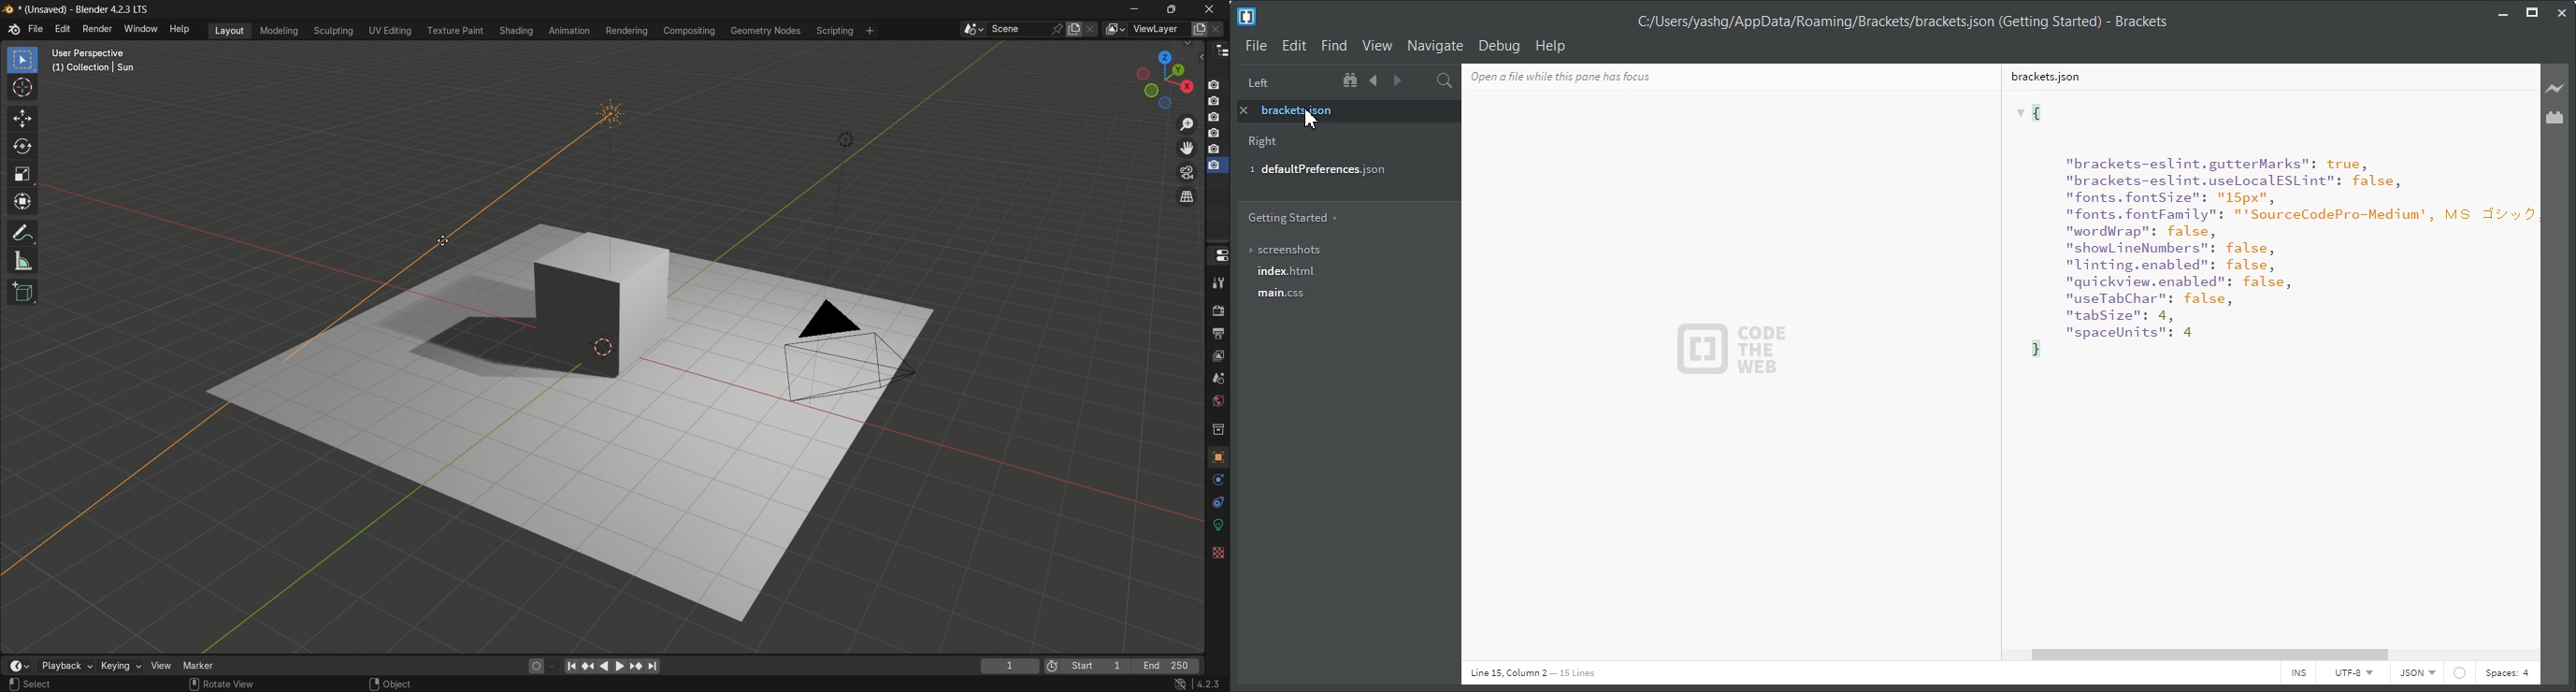 This screenshot has width=2576, height=700. Describe the element at coordinates (202, 665) in the screenshot. I see `marker` at that location.